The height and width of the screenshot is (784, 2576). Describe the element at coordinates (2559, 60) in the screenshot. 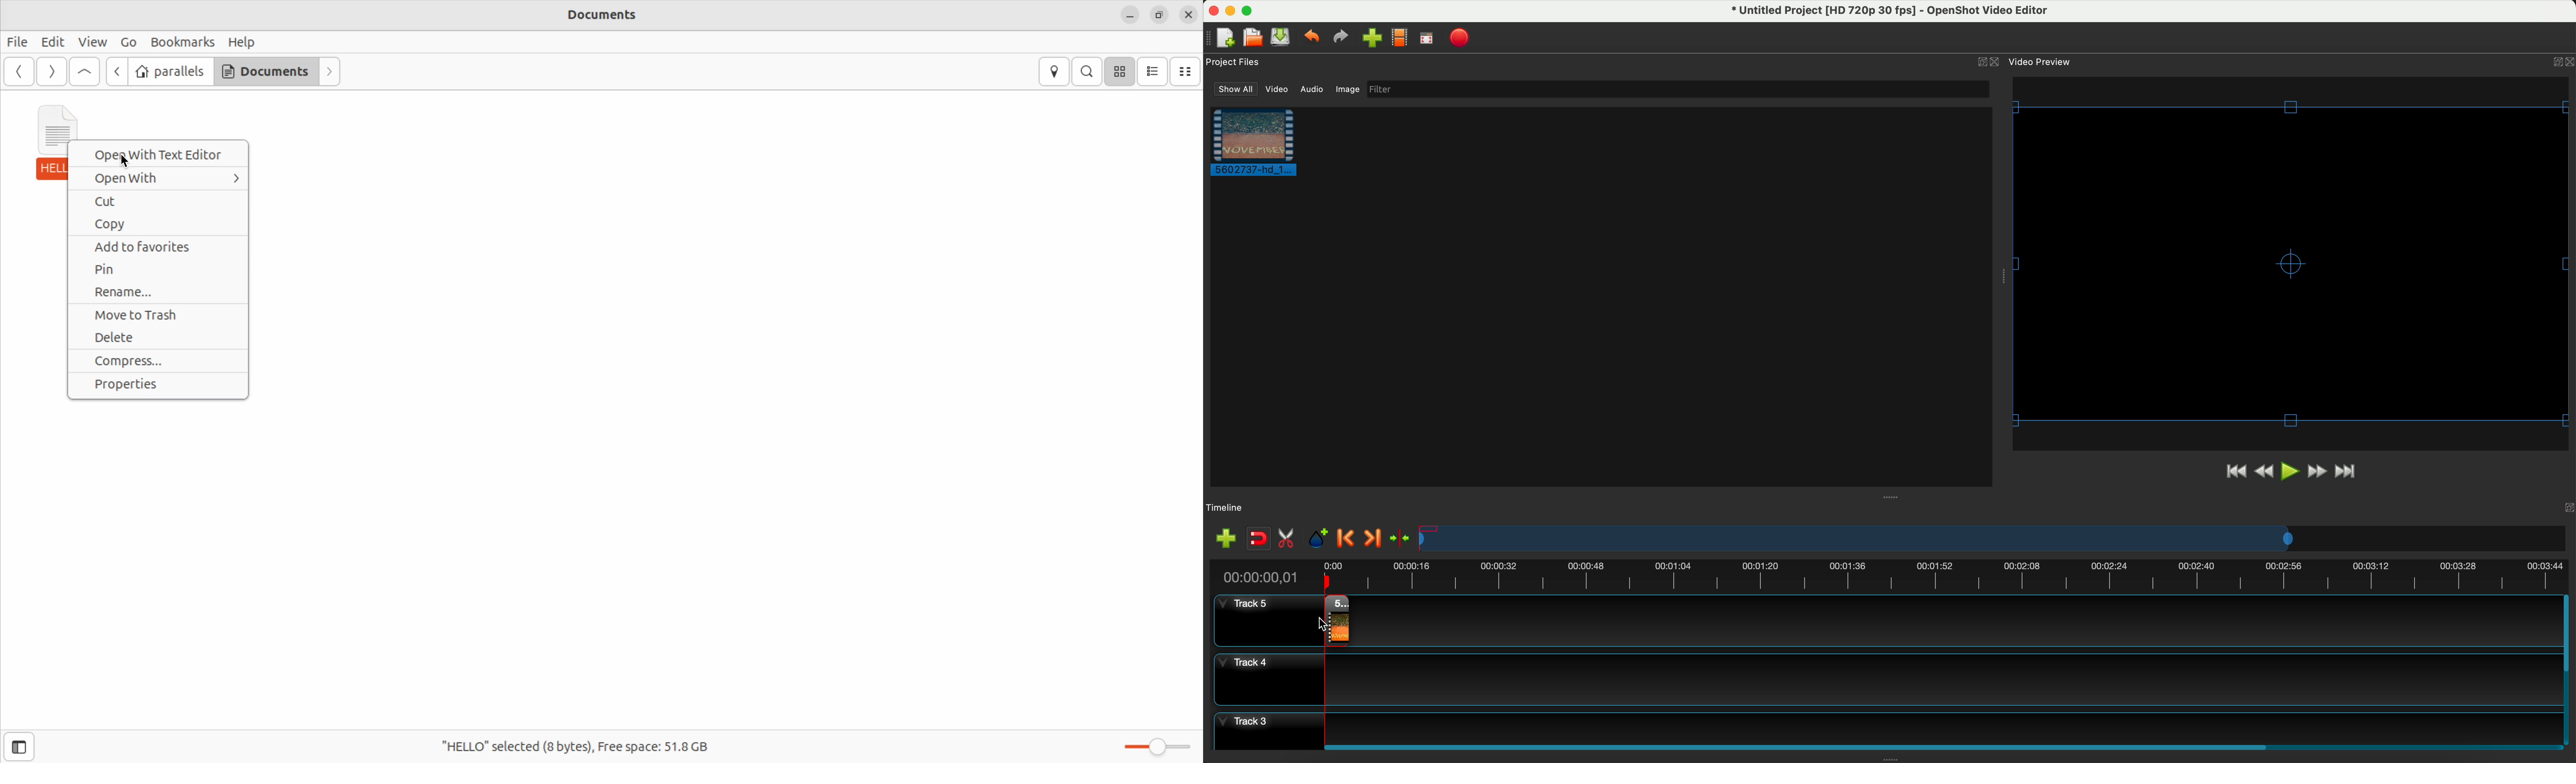

I see `` at that location.